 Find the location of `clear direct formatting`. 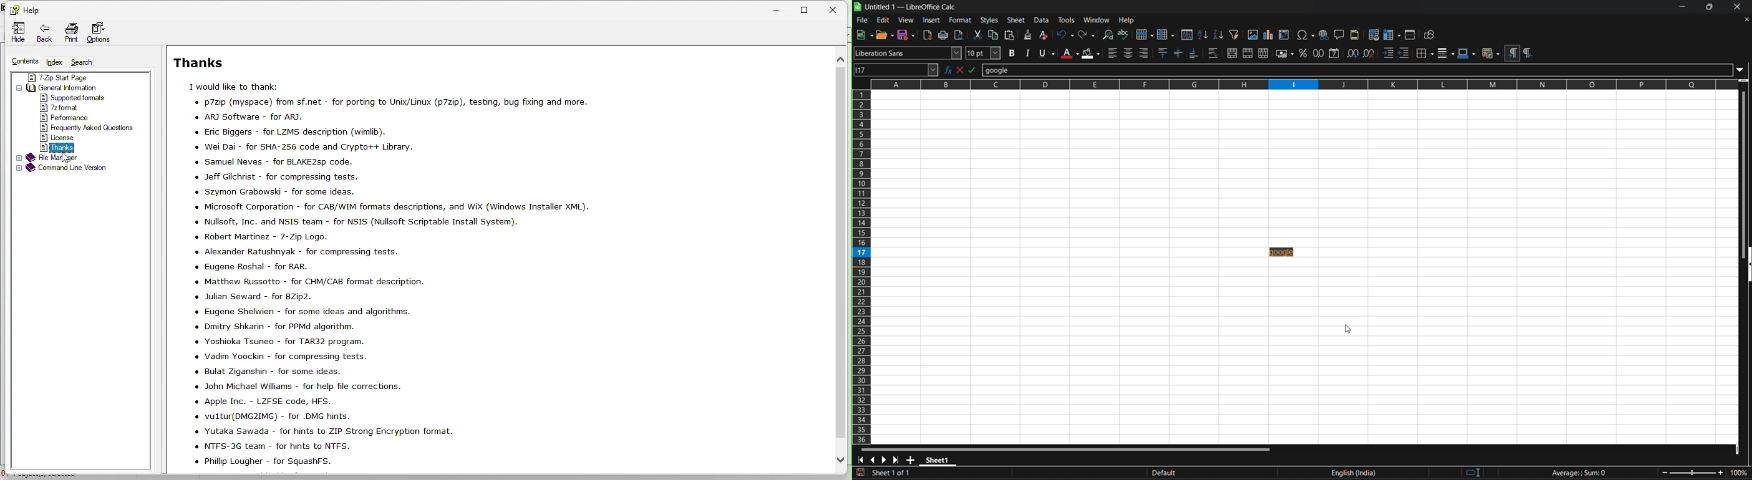

clear direct formatting is located at coordinates (1045, 36).